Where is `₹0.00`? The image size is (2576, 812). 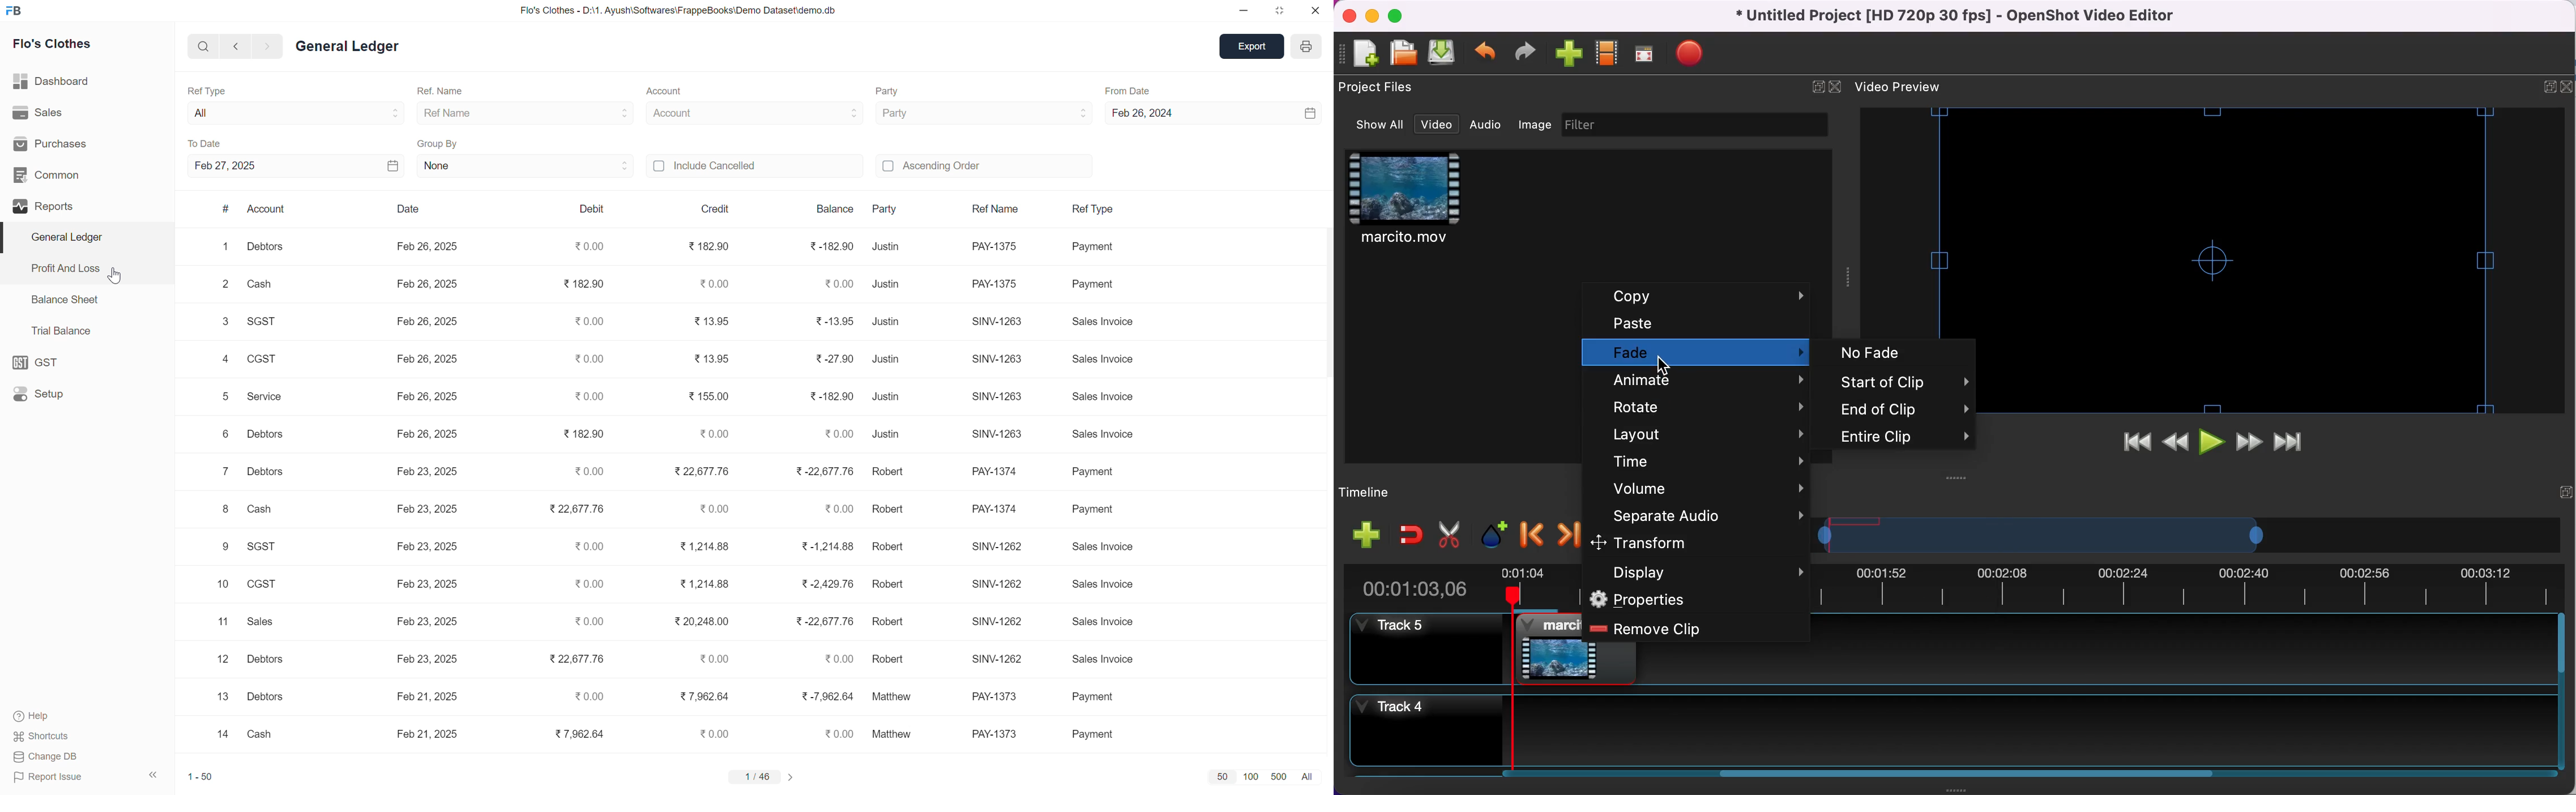 ₹0.00 is located at coordinates (711, 436).